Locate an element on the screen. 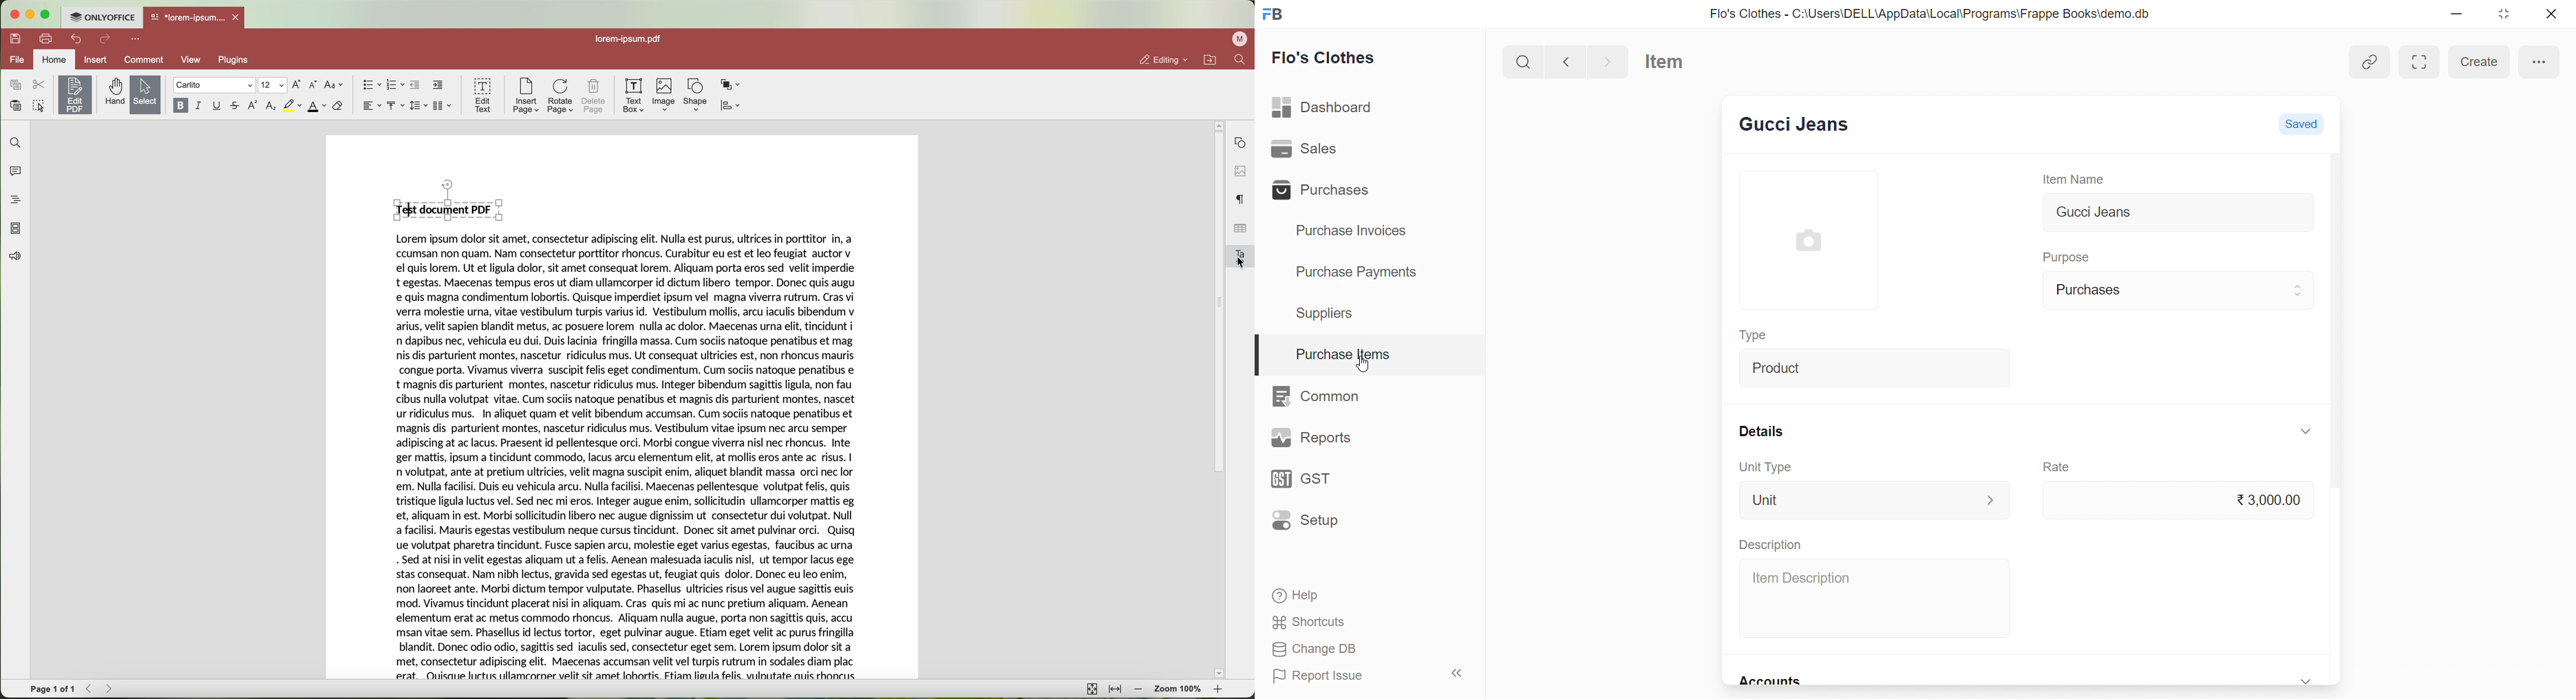 Image resolution: width=2576 pixels, height=700 pixels. minimize is located at coordinates (2462, 14).